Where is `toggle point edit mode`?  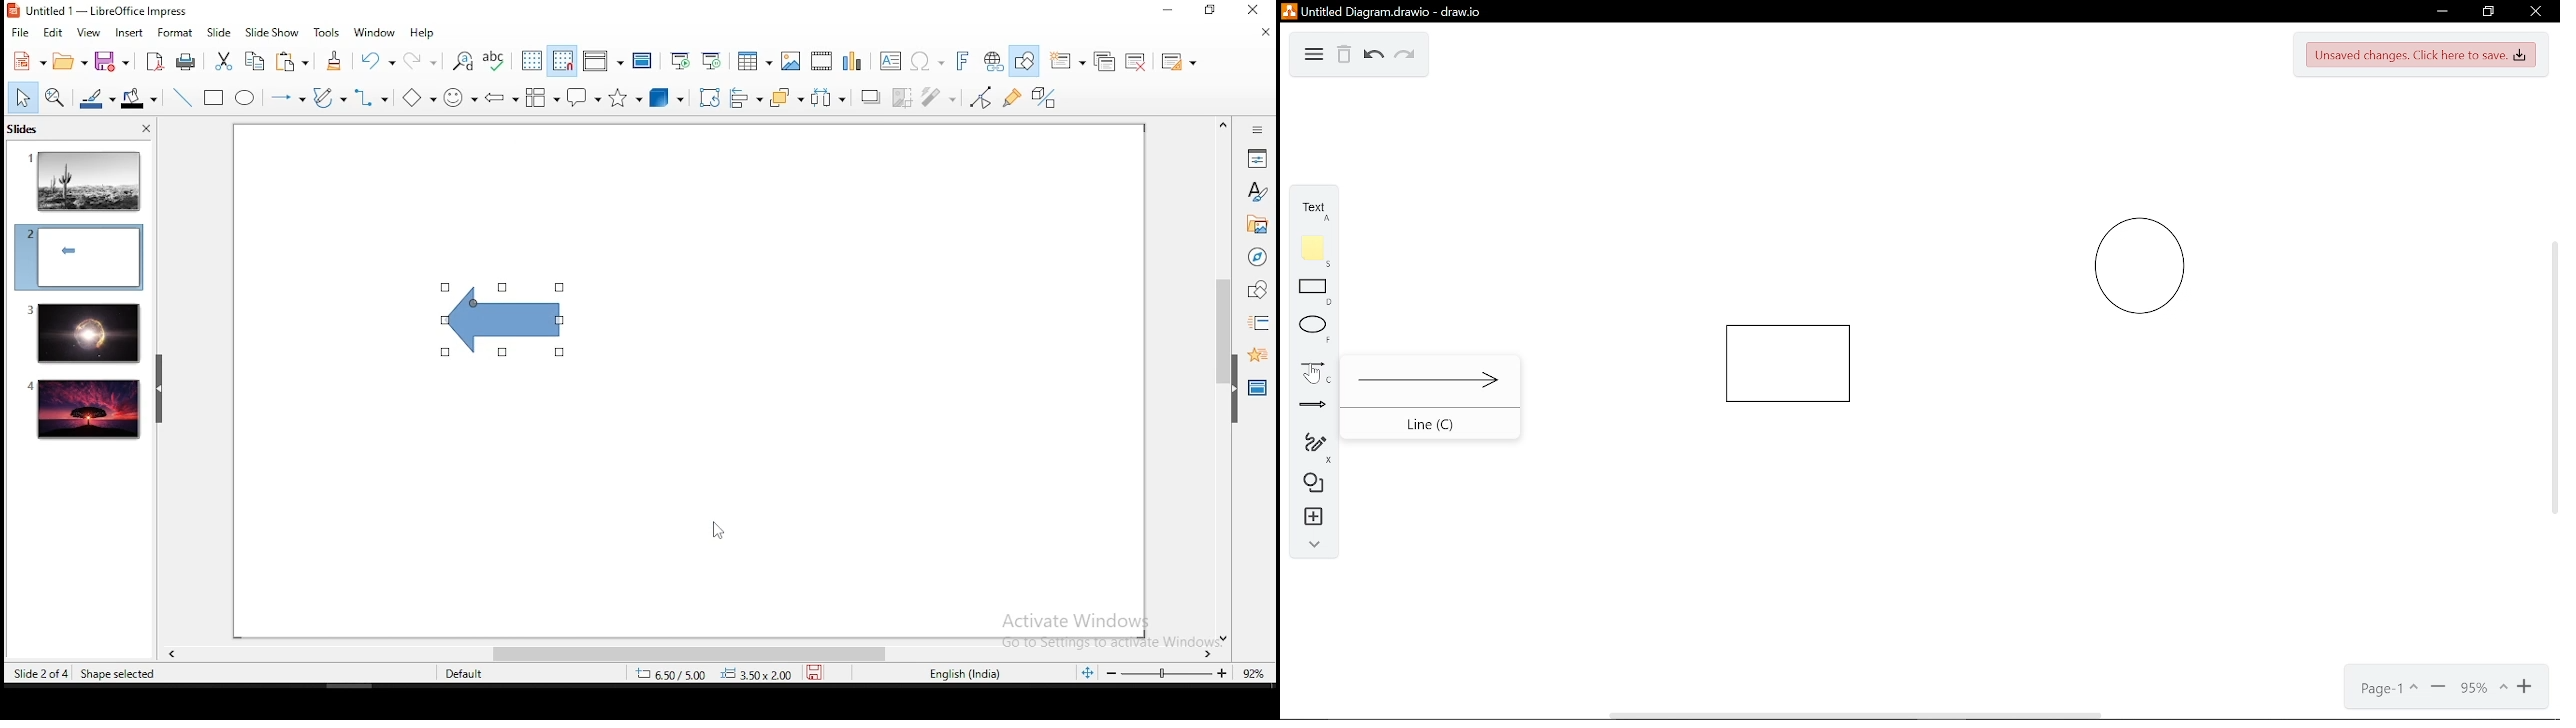
toggle point edit mode is located at coordinates (981, 99).